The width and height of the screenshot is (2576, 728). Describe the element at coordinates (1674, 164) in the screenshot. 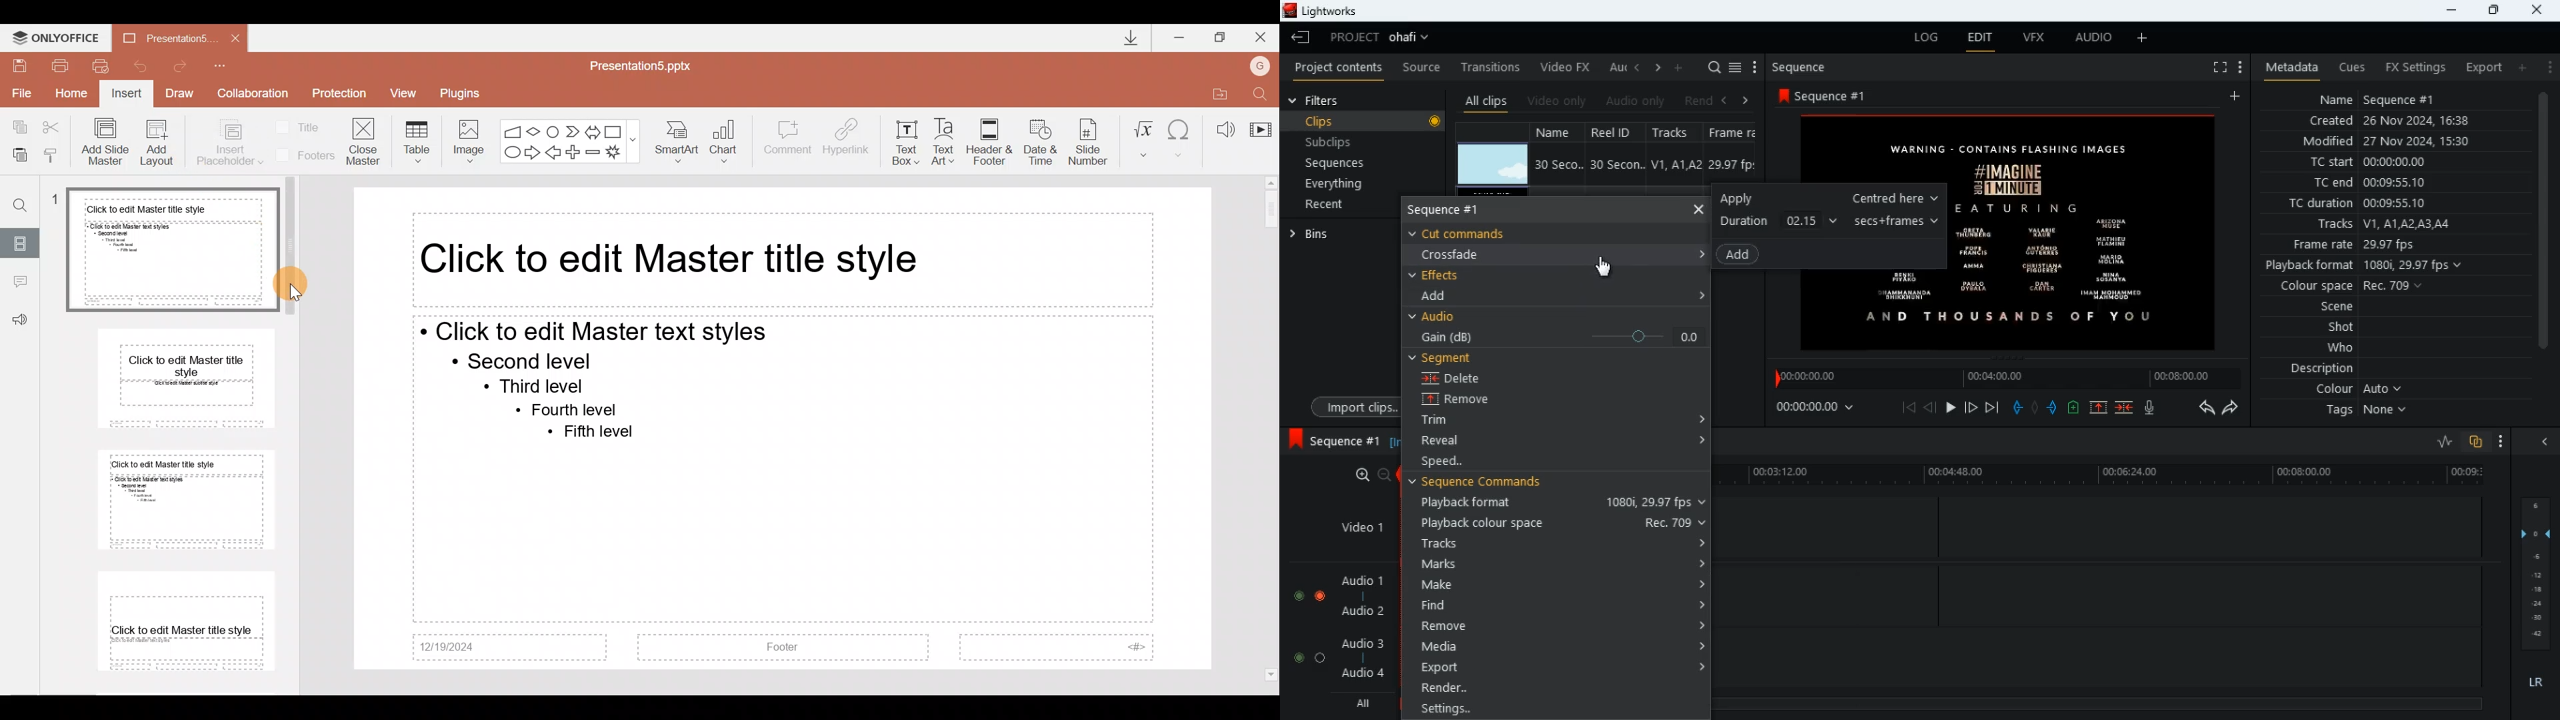

I see `V1, A1, A2` at that location.